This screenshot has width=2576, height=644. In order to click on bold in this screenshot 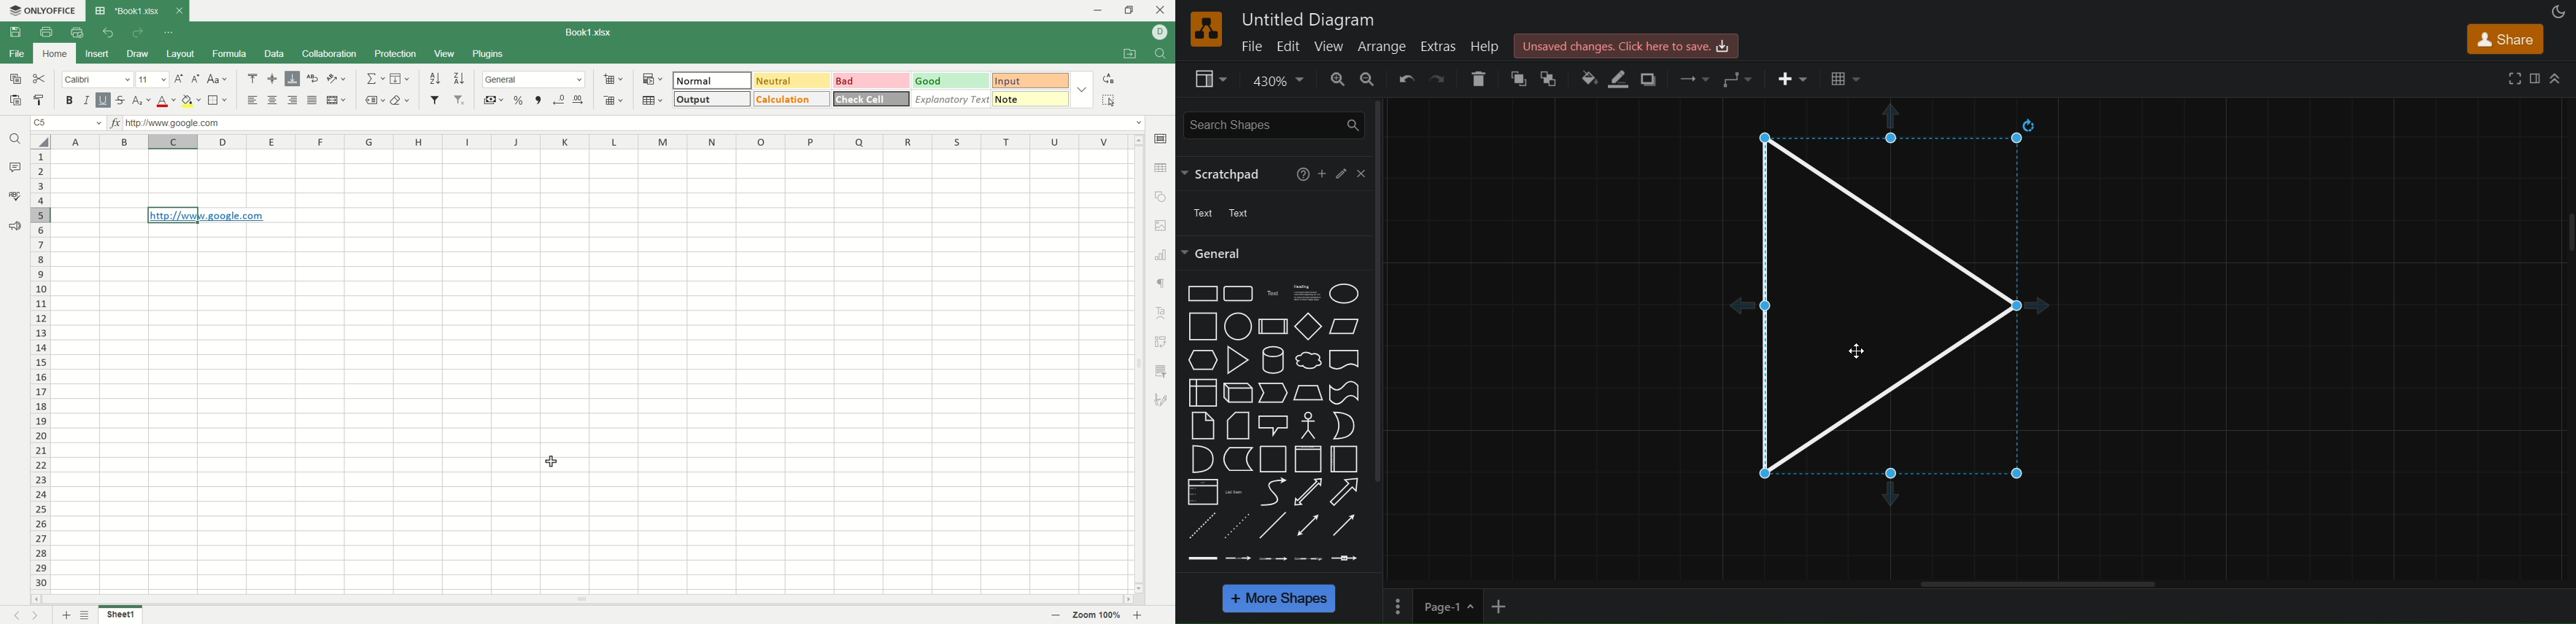, I will do `click(72, 101)`.